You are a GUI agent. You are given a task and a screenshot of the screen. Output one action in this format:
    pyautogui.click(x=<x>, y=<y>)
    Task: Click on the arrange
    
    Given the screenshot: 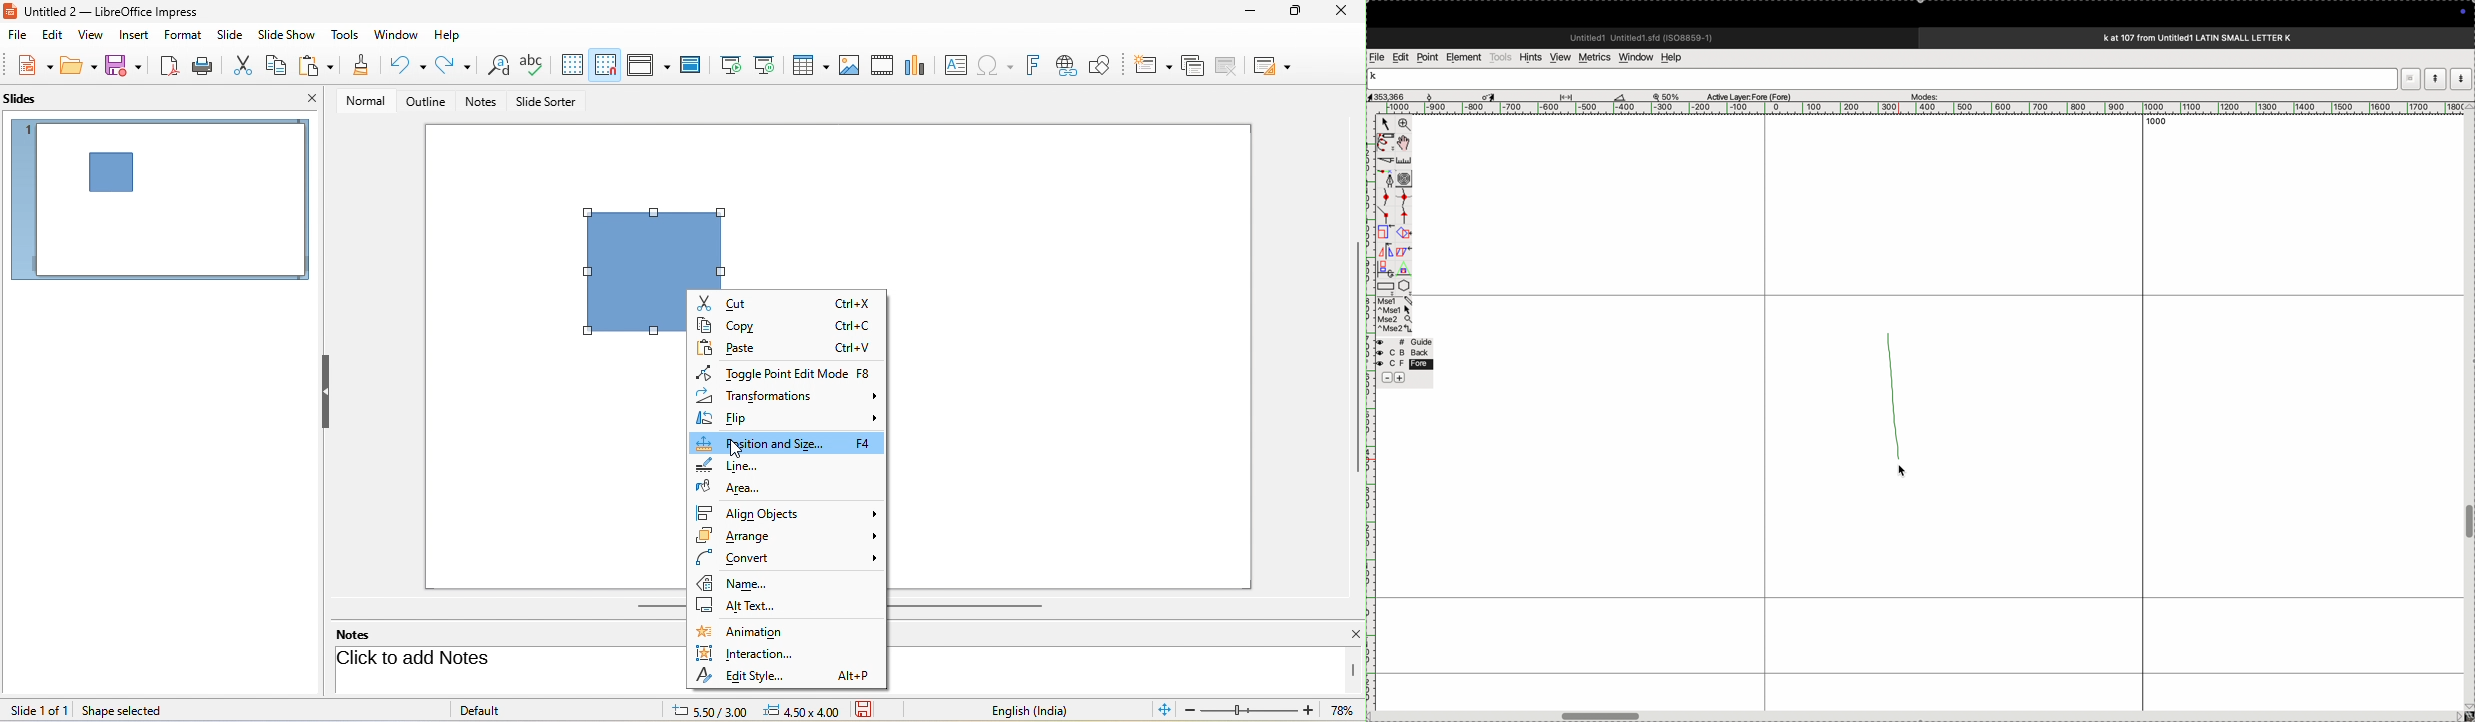 What is the action you would take?
    pyautogui.click(x=788, y=536)
    